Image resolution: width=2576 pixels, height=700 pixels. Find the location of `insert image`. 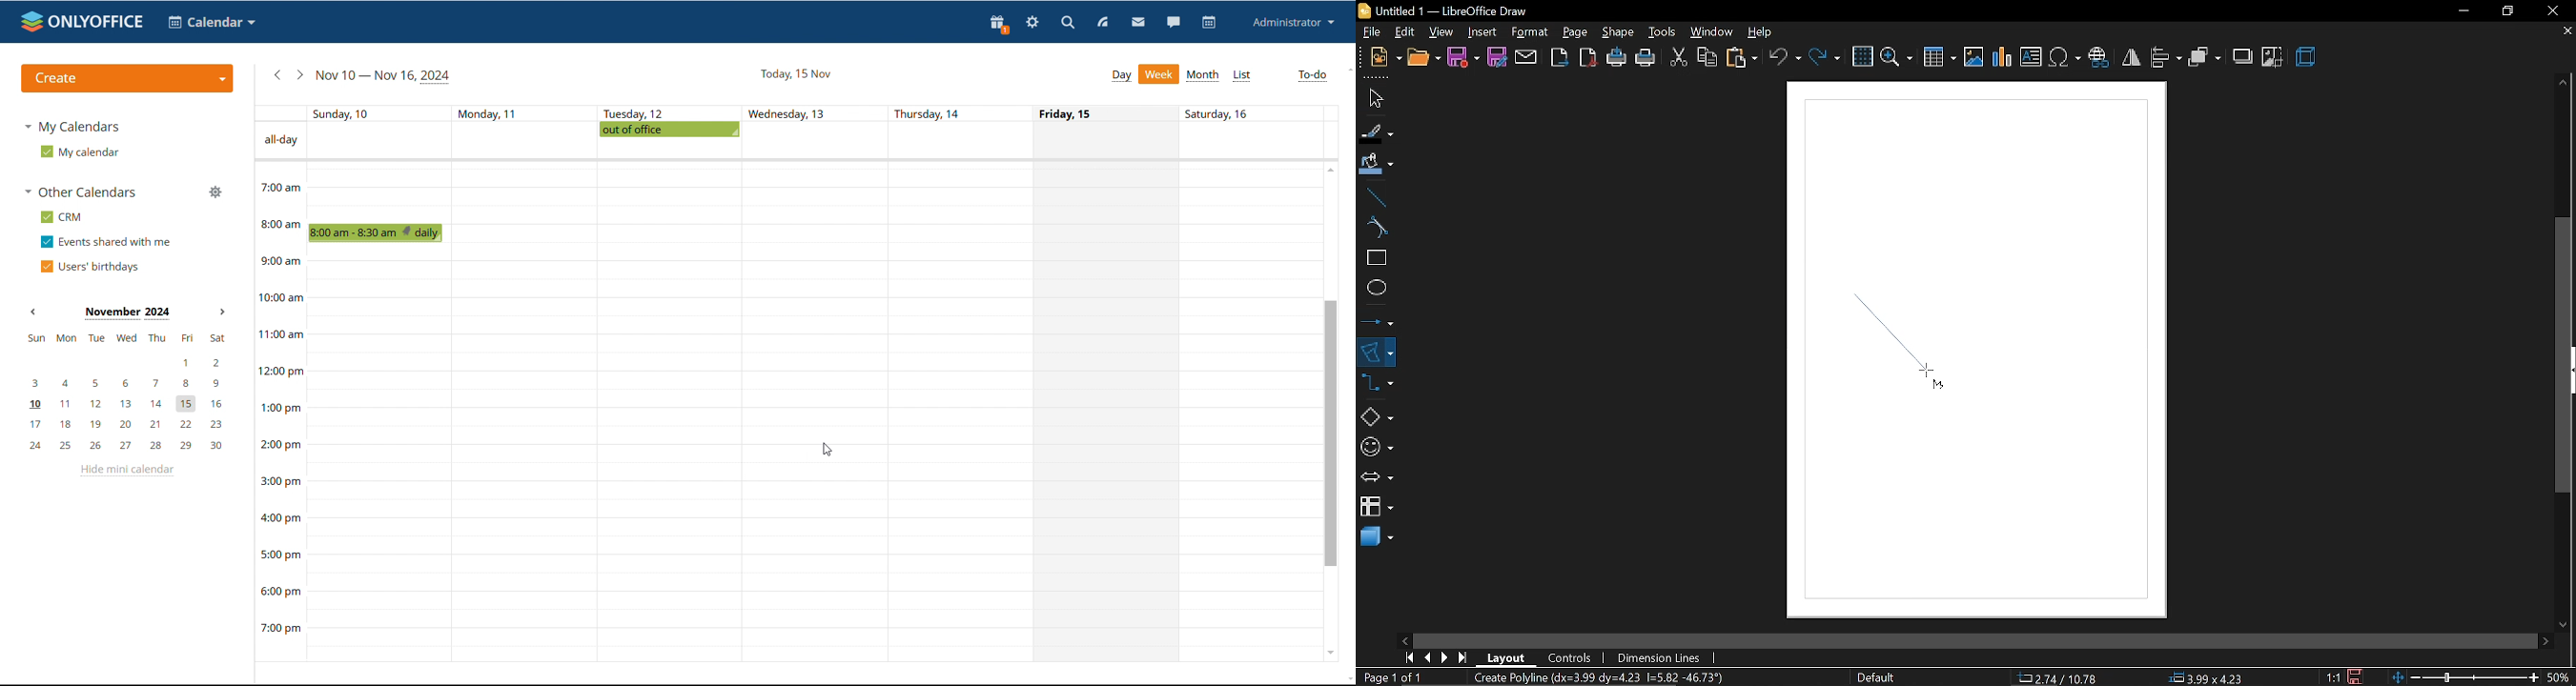

insert image is located at coordinates (1975, 57).